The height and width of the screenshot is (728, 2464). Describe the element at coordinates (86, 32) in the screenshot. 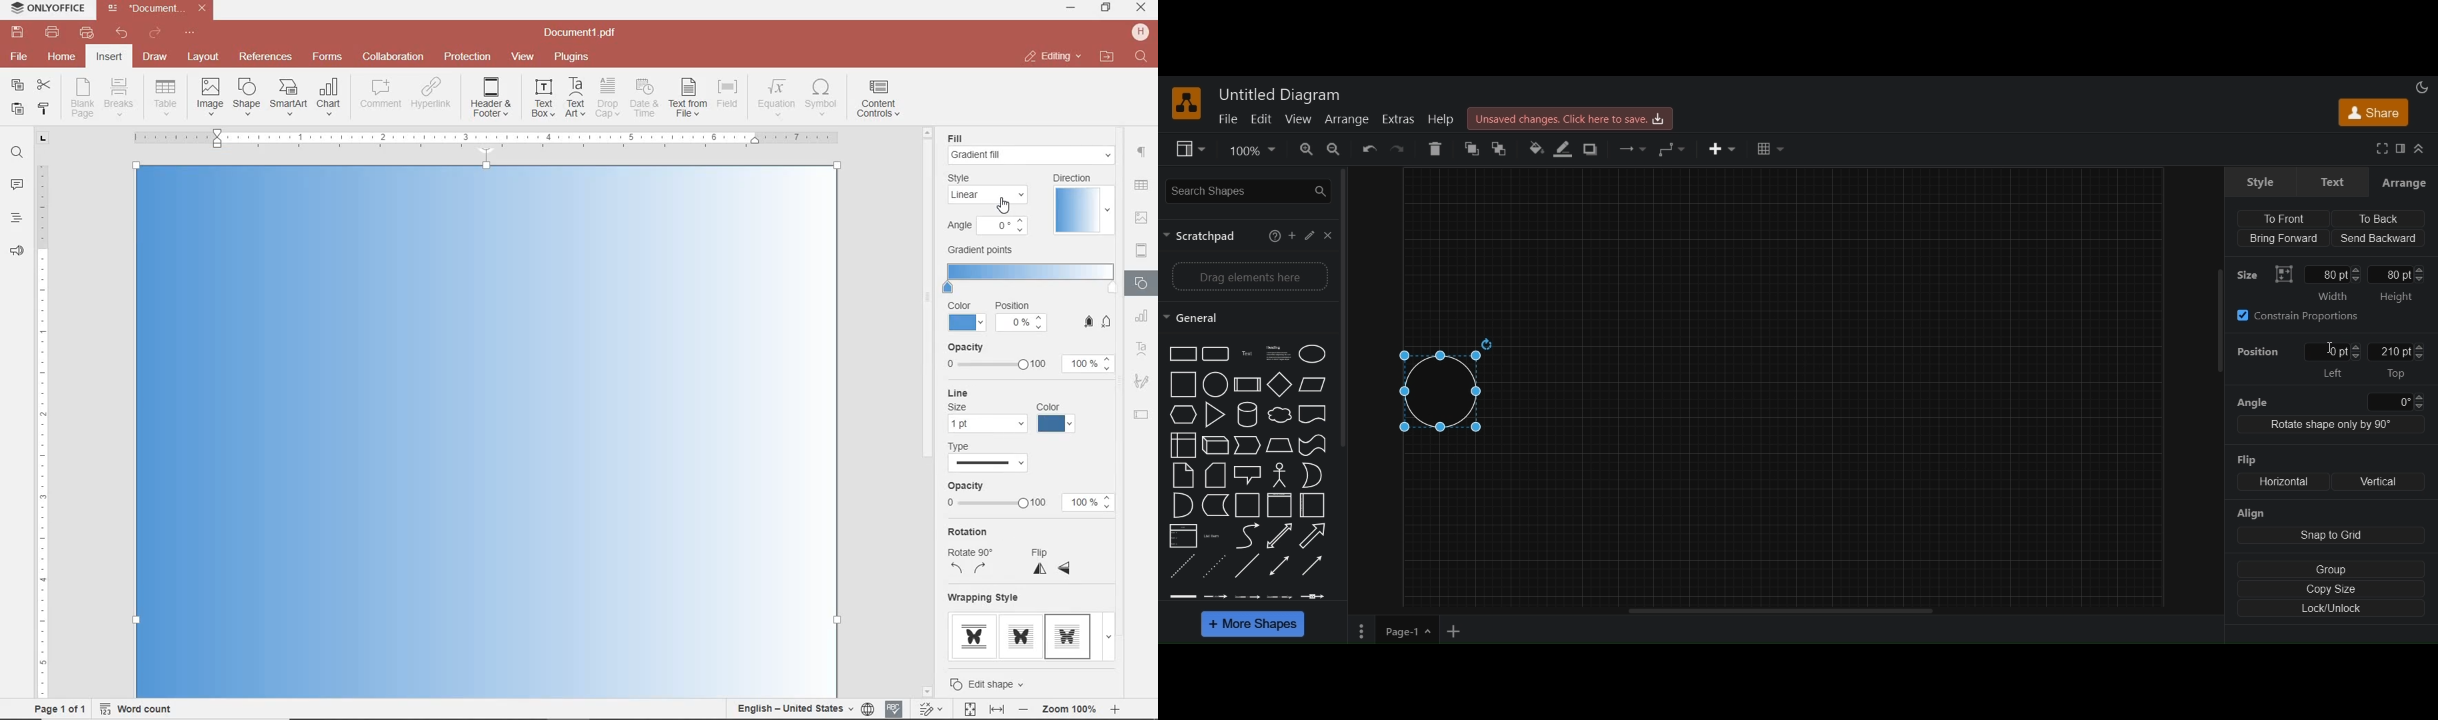

I see `quick print` at that location.